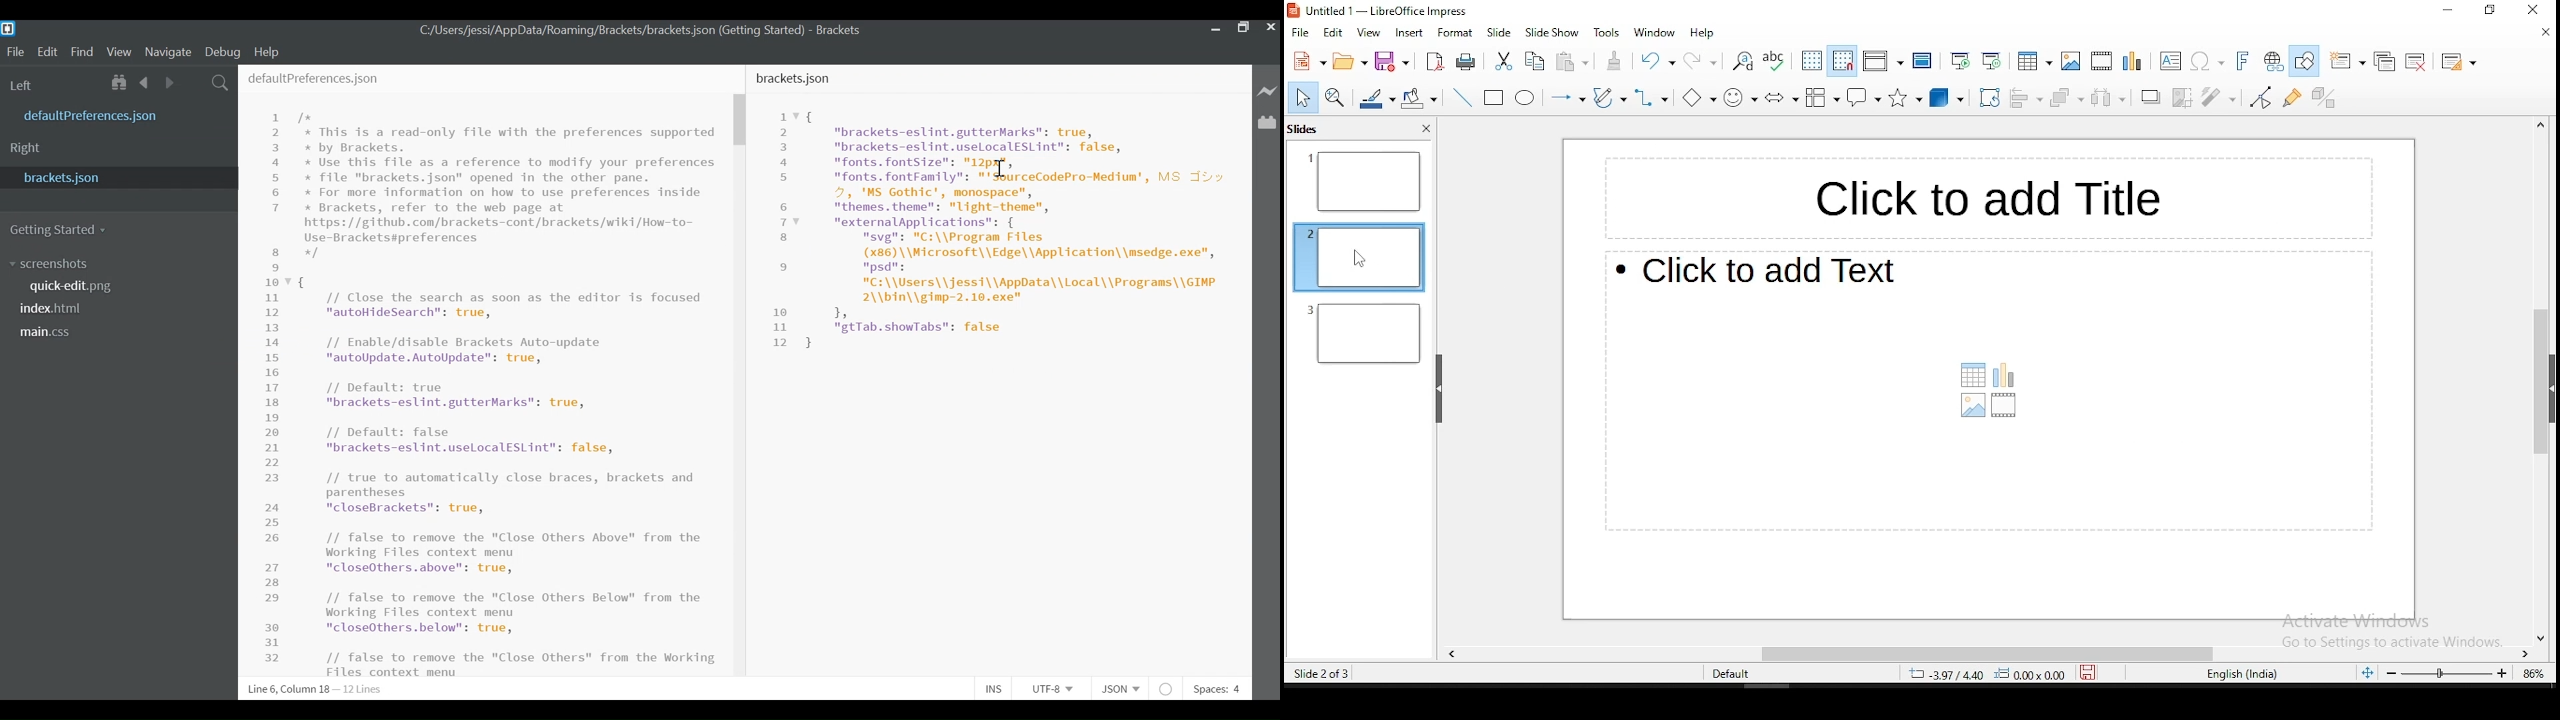 This screenshot has width=2576, height=728. I want to click on text box, so click(2168, 61).